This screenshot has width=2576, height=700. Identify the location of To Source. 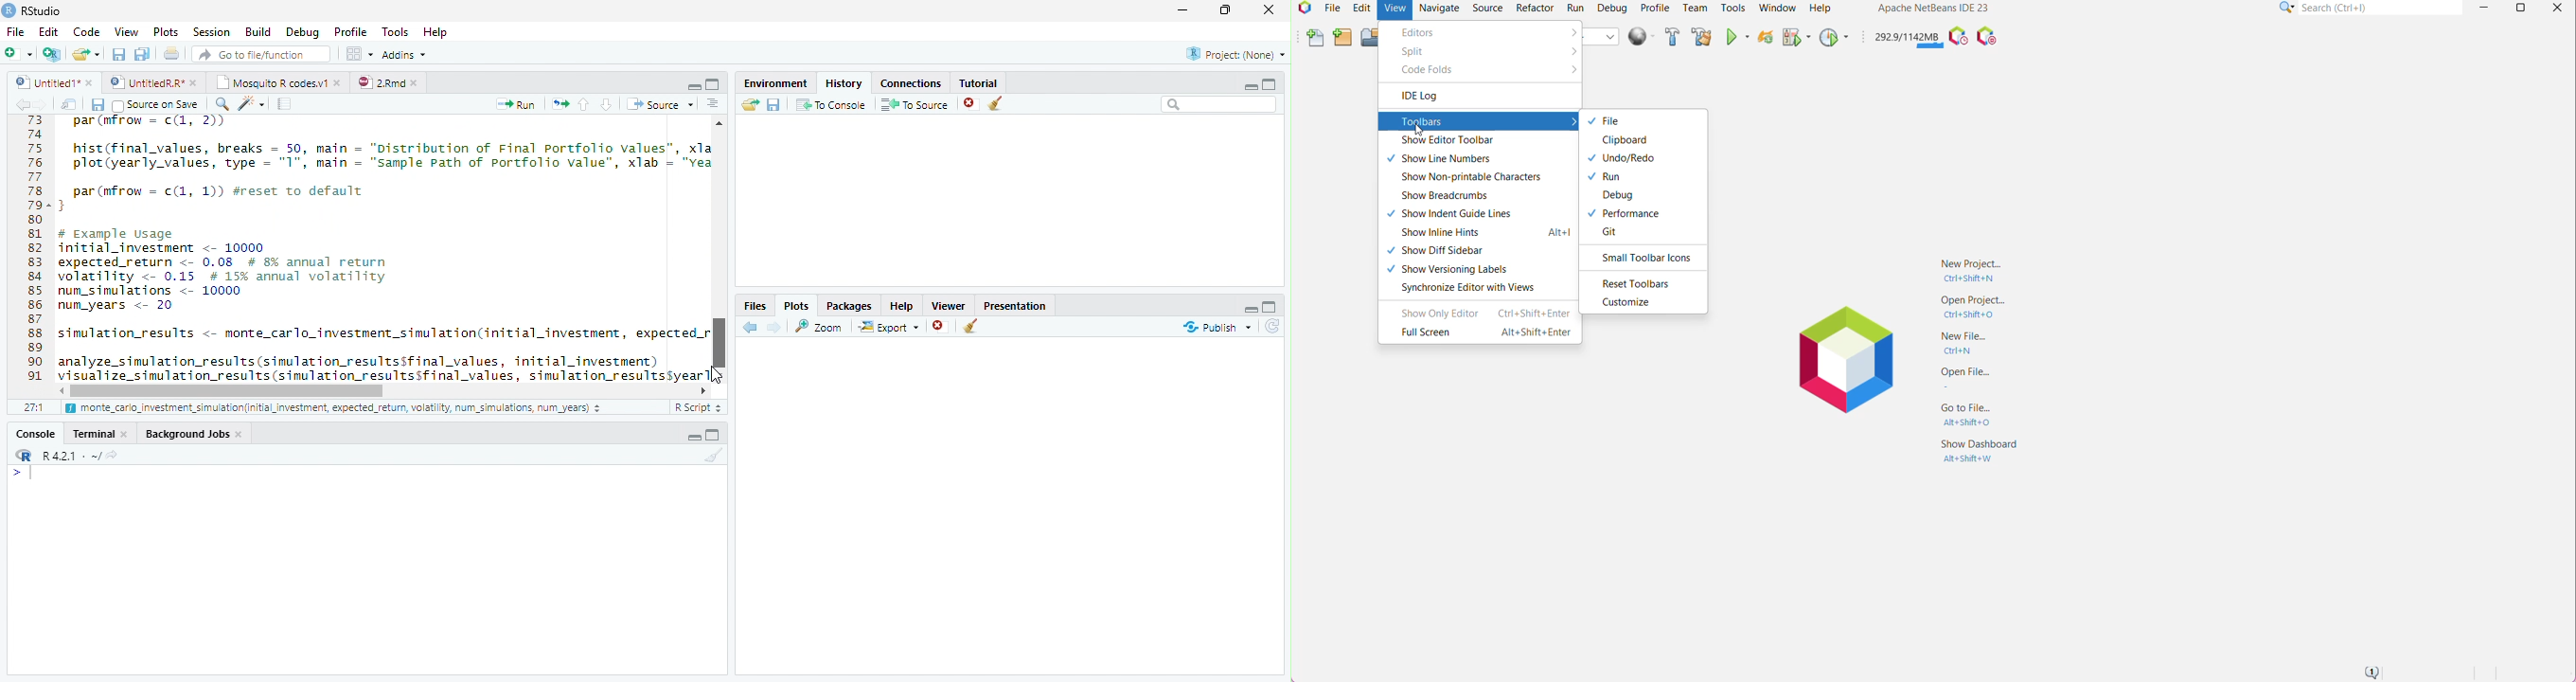
(915, 104).